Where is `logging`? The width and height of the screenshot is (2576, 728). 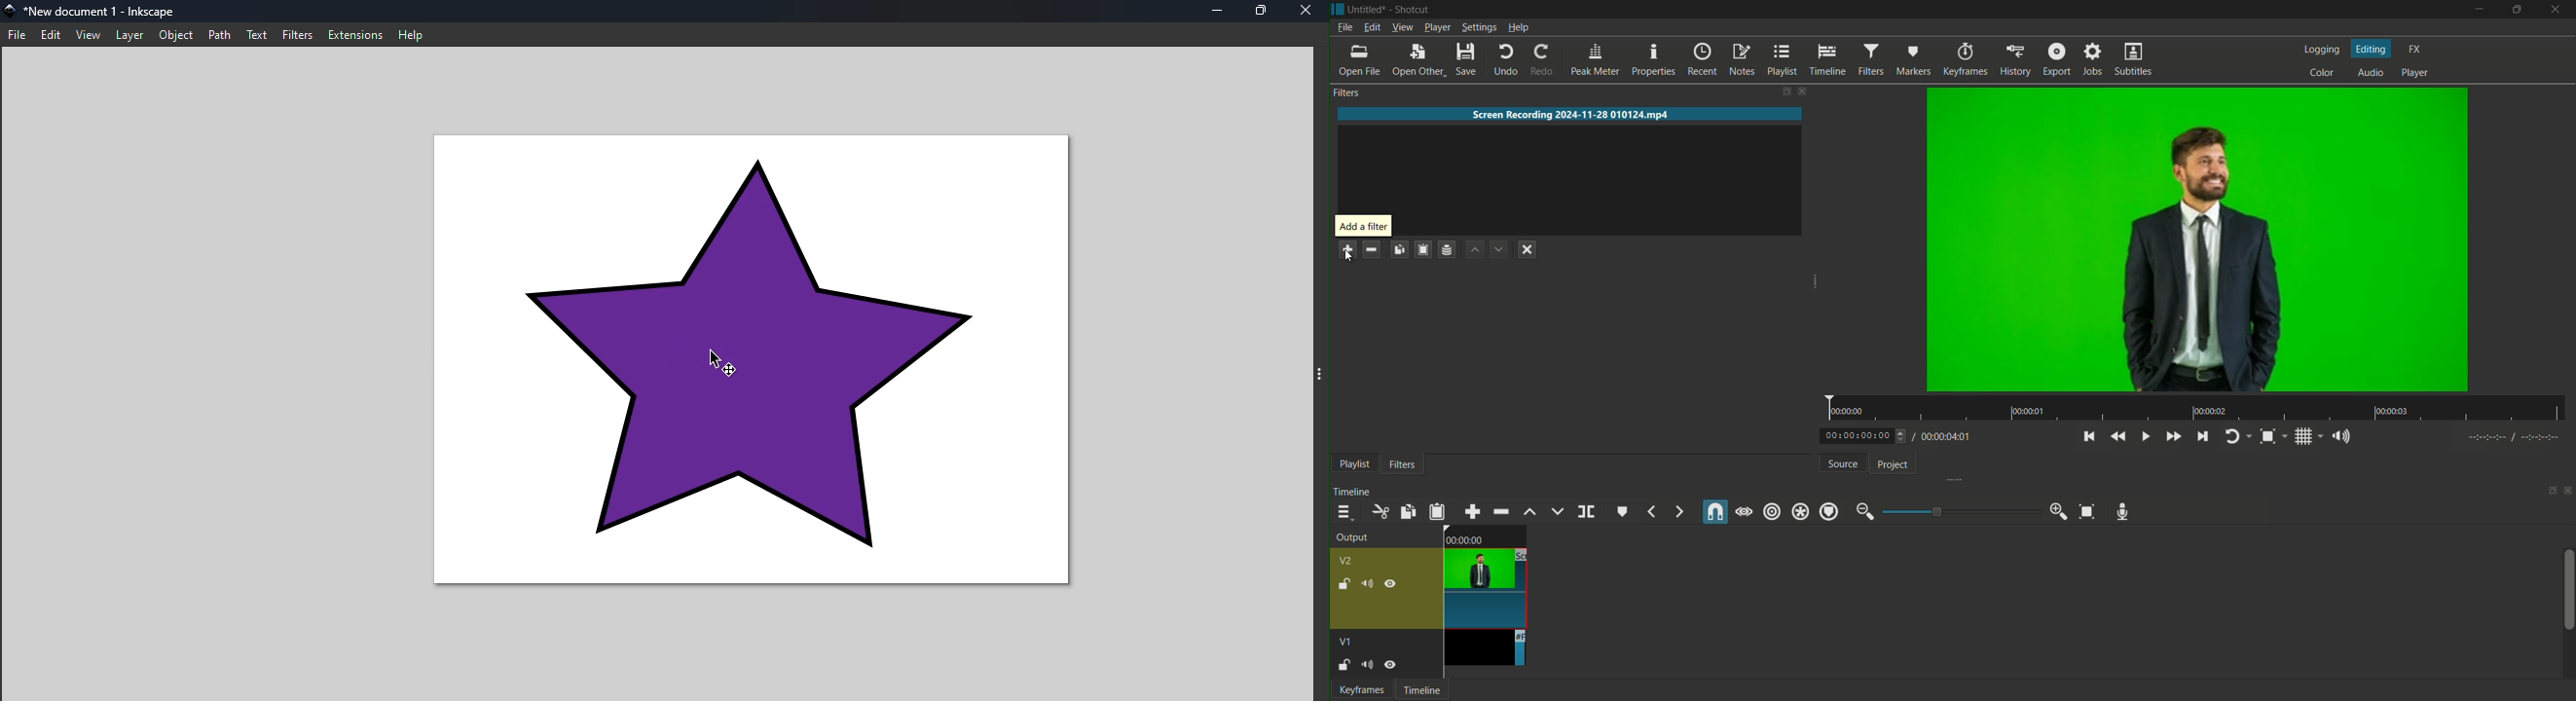 logging is located at coordinates (2321, 49).